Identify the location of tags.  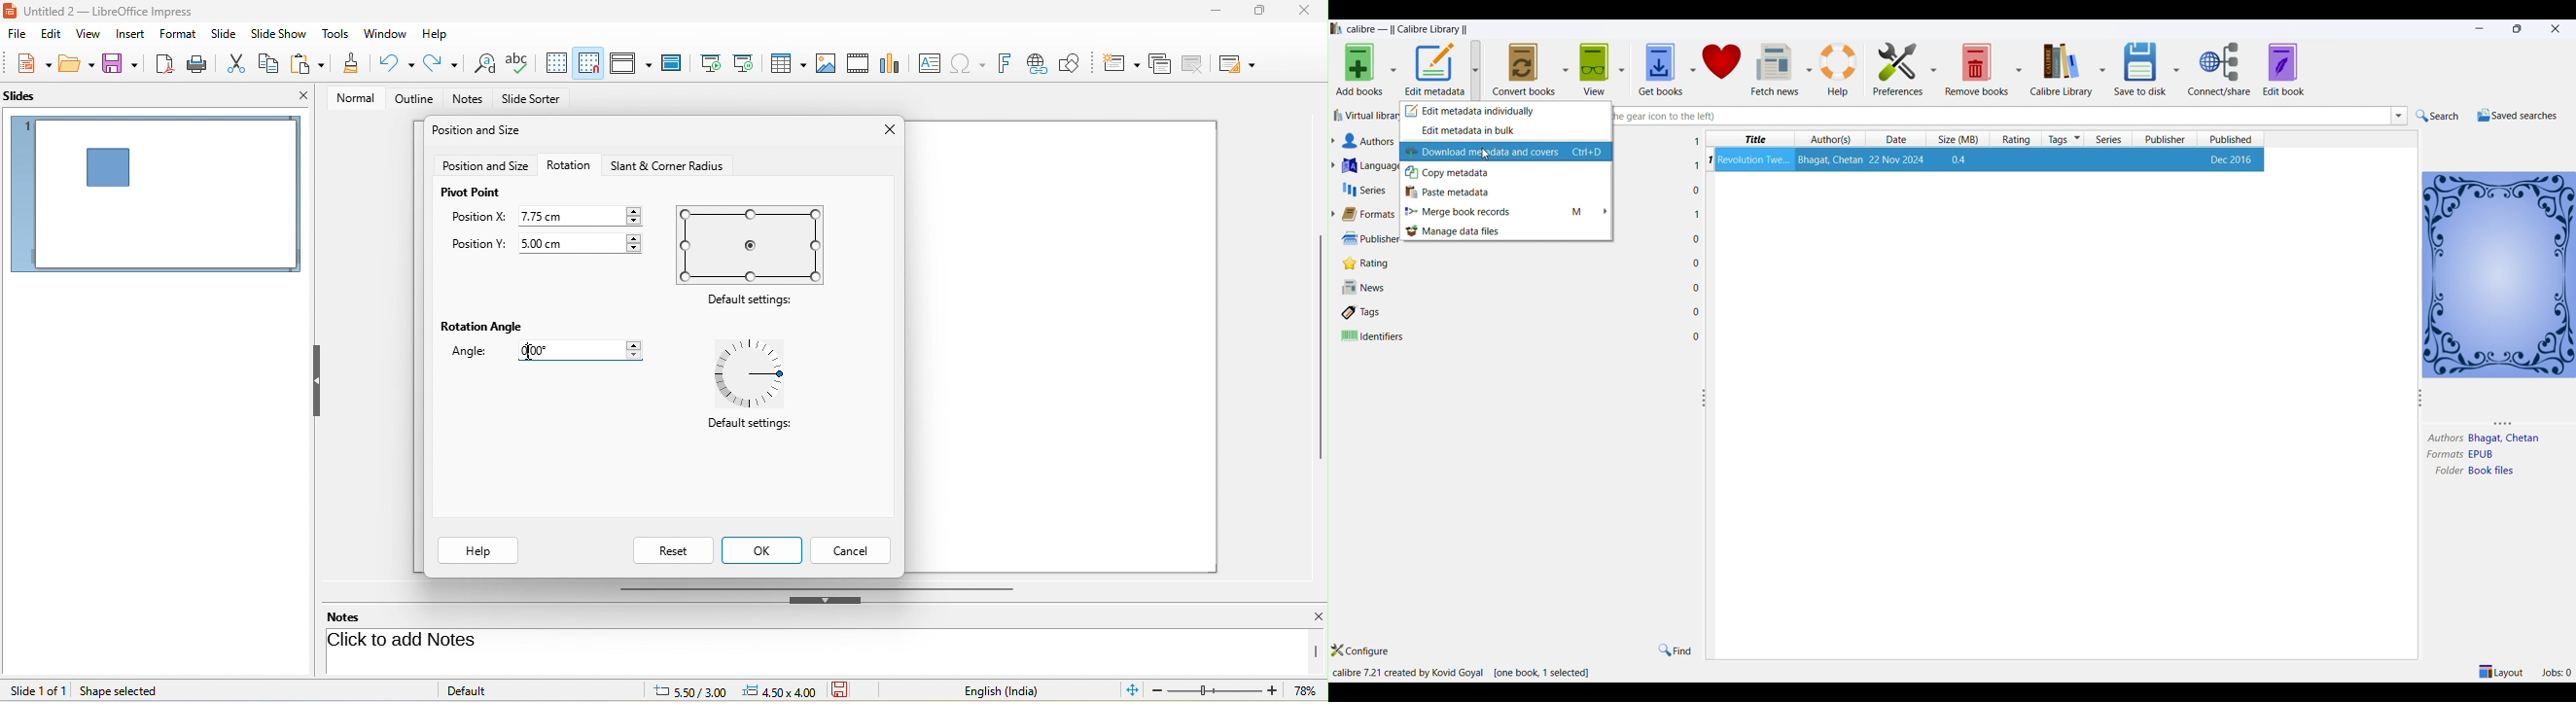
(1365, 313).